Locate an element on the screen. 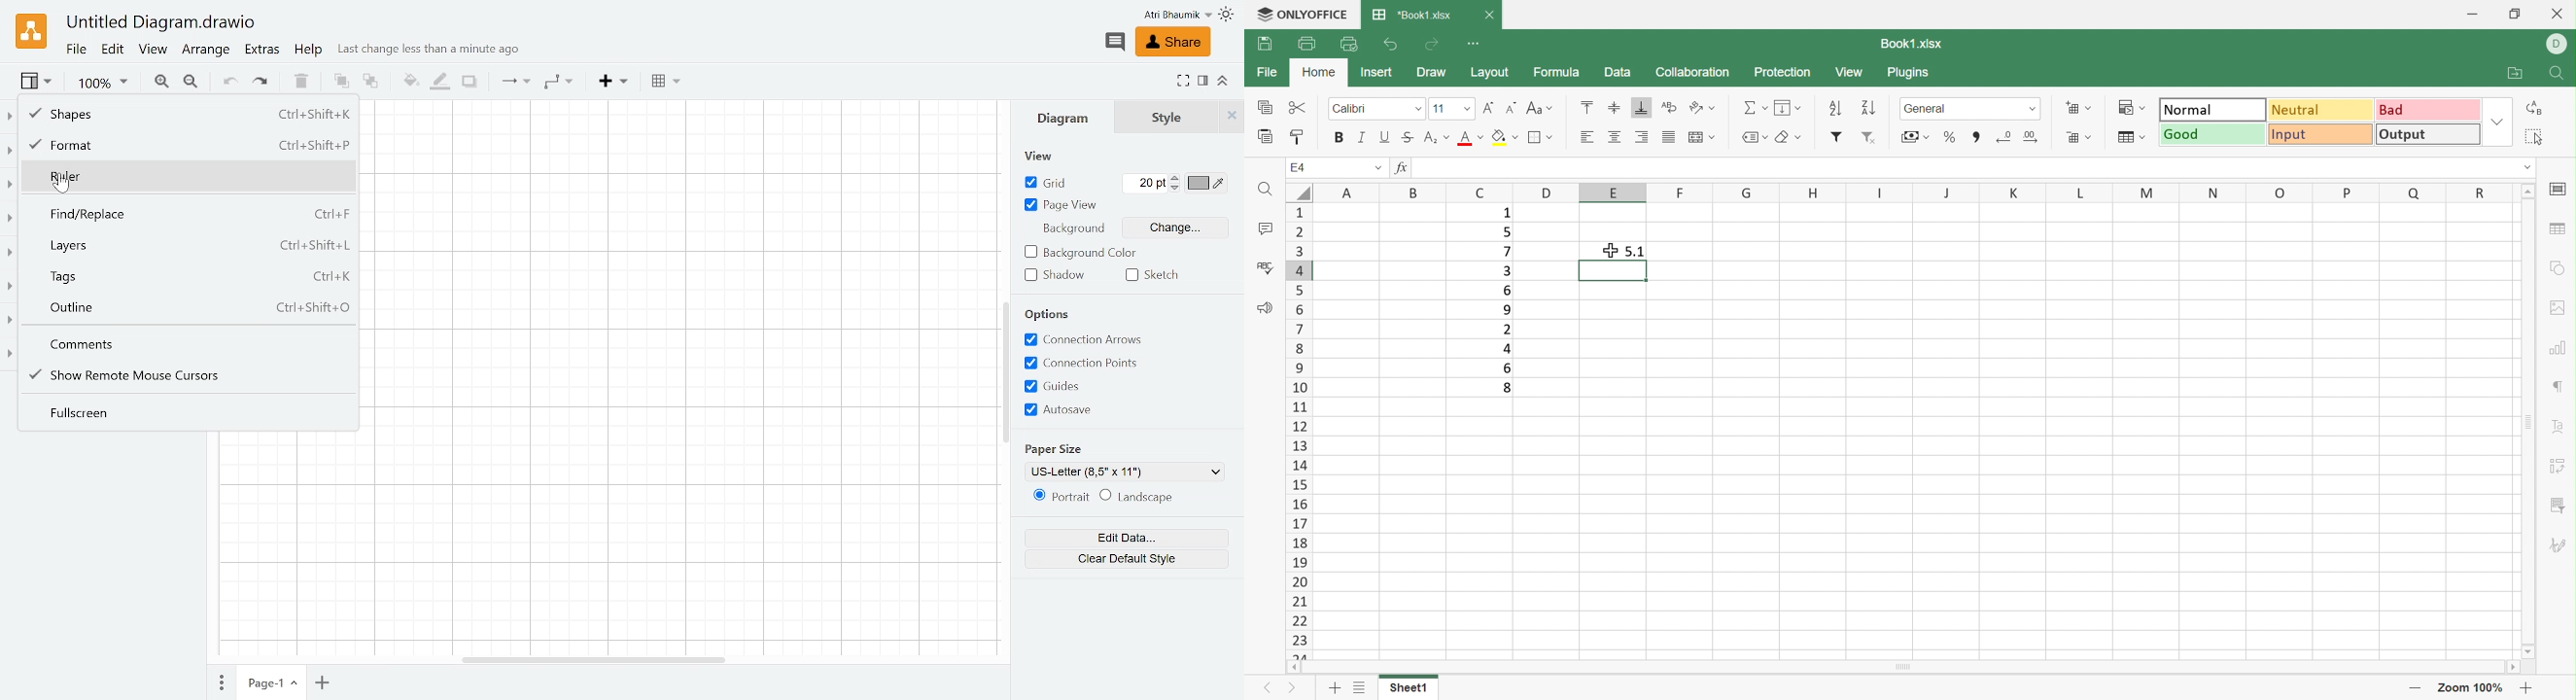  Borders is located at coordinates (1539, 136).